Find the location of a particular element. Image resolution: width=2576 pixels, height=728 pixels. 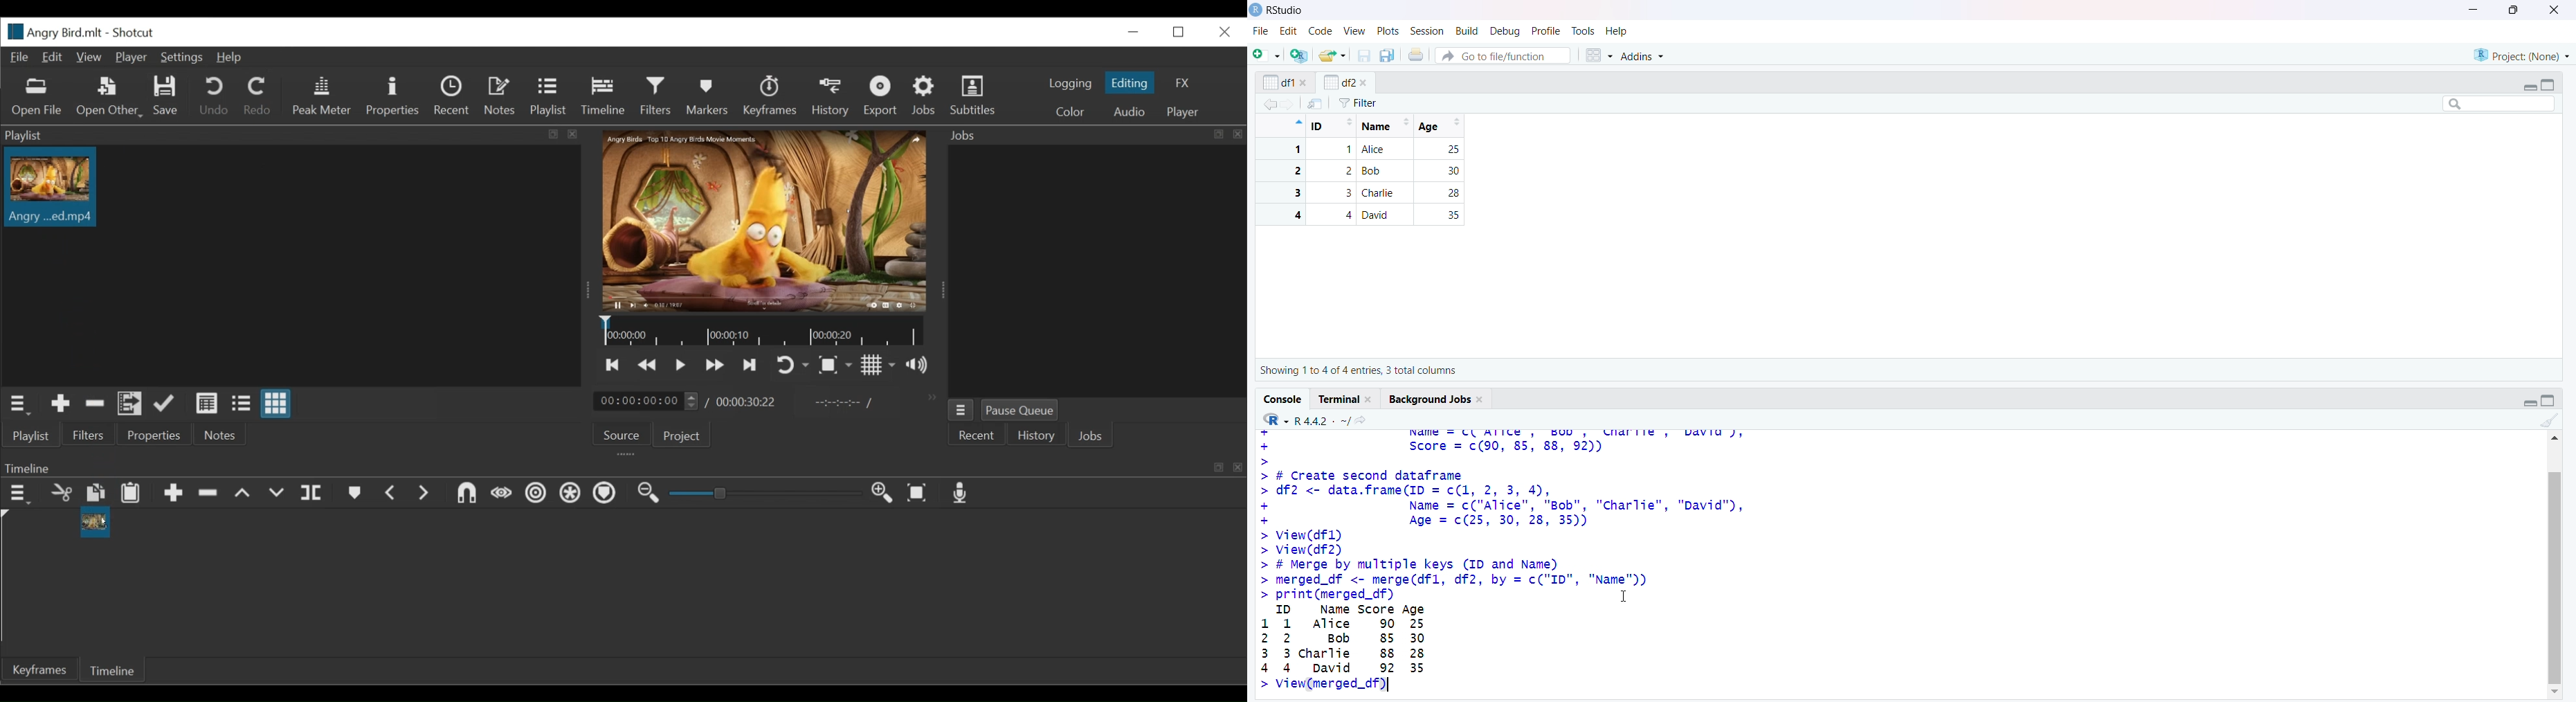

3 3 Charlie 28 is located at coordinates (1366, 192).